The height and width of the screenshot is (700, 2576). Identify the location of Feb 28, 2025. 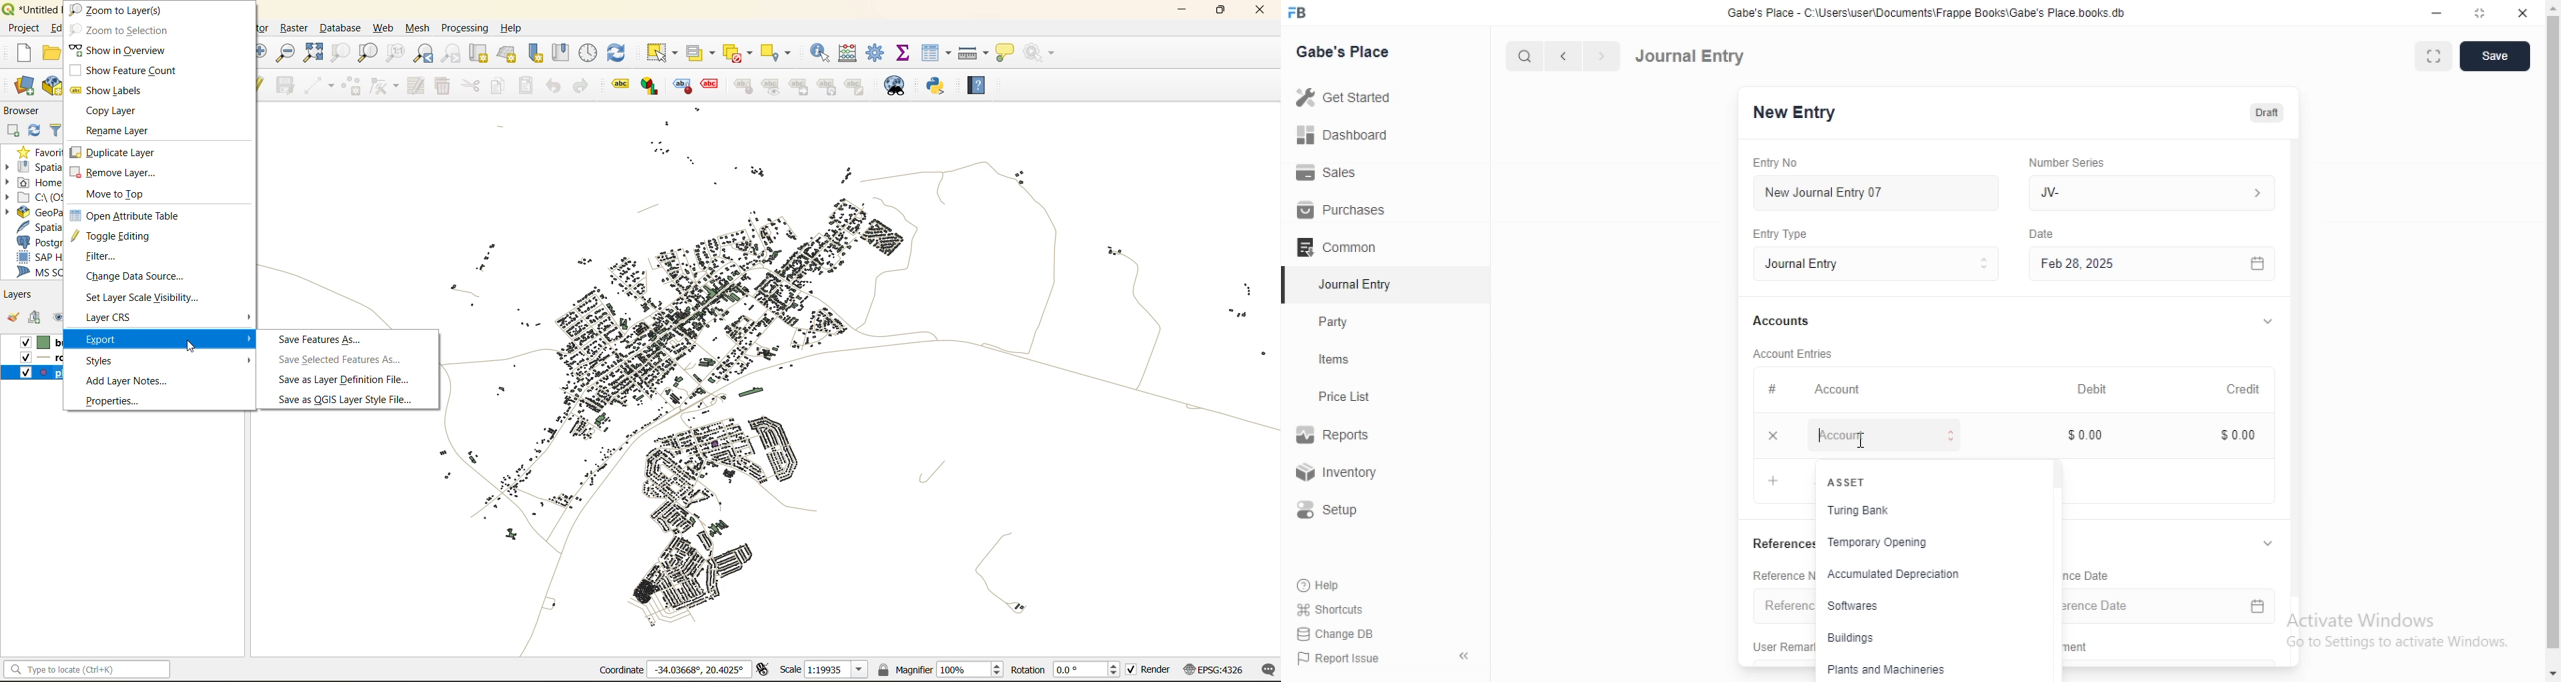
(2161, 265).